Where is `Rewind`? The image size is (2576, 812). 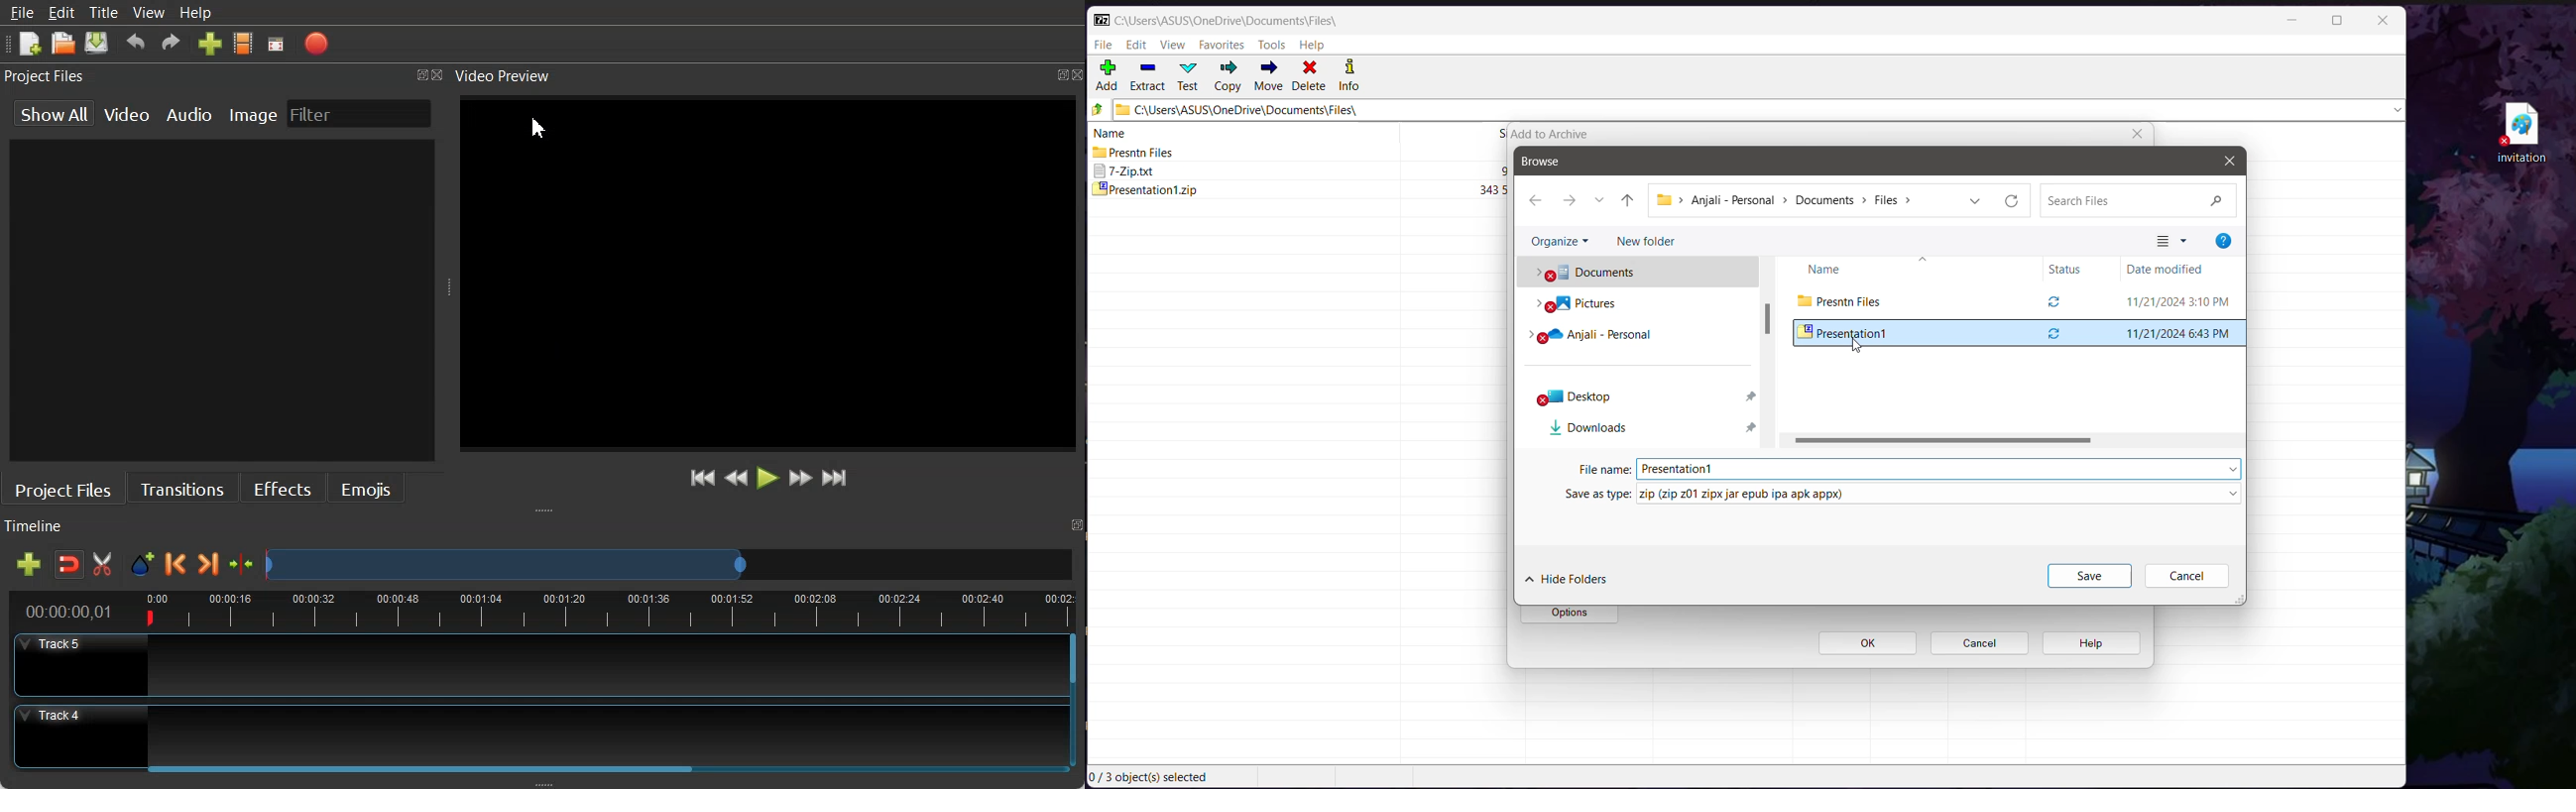
Rewind is located at coordinates (737, 477).